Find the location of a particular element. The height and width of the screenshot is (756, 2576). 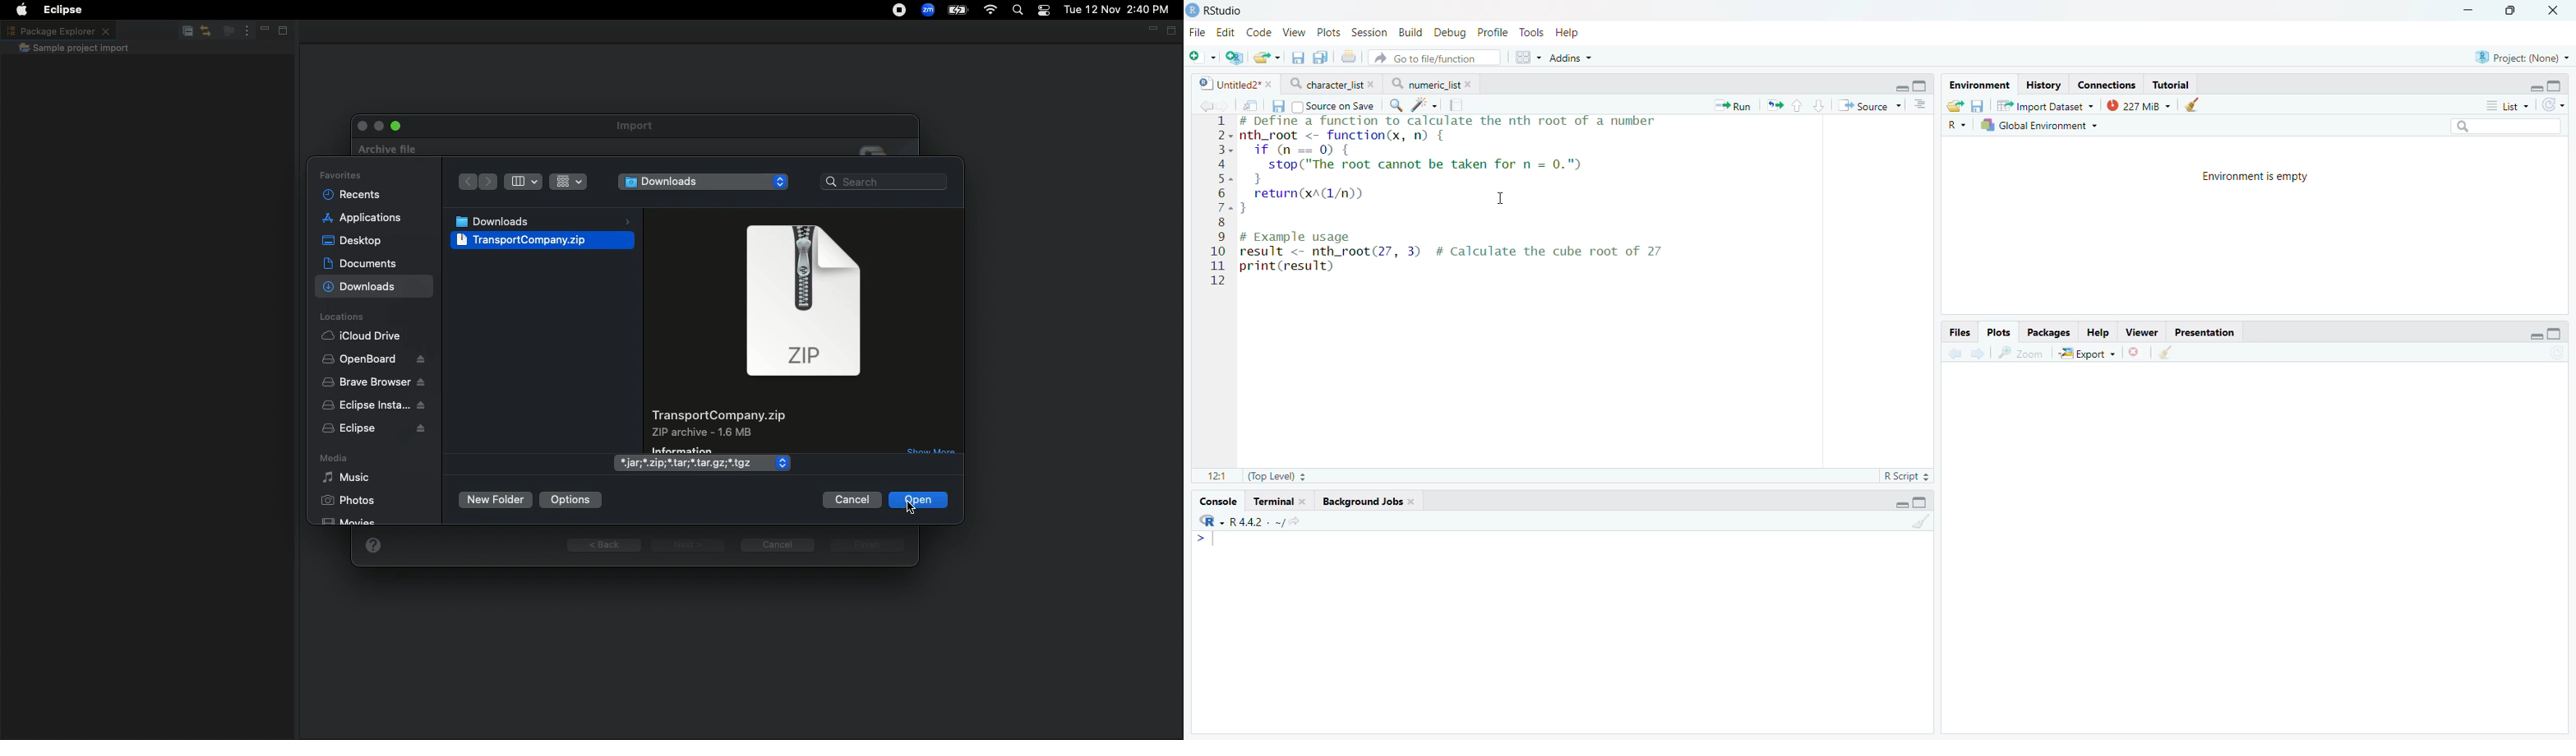

Tools is located at coordinates (1535, 33).